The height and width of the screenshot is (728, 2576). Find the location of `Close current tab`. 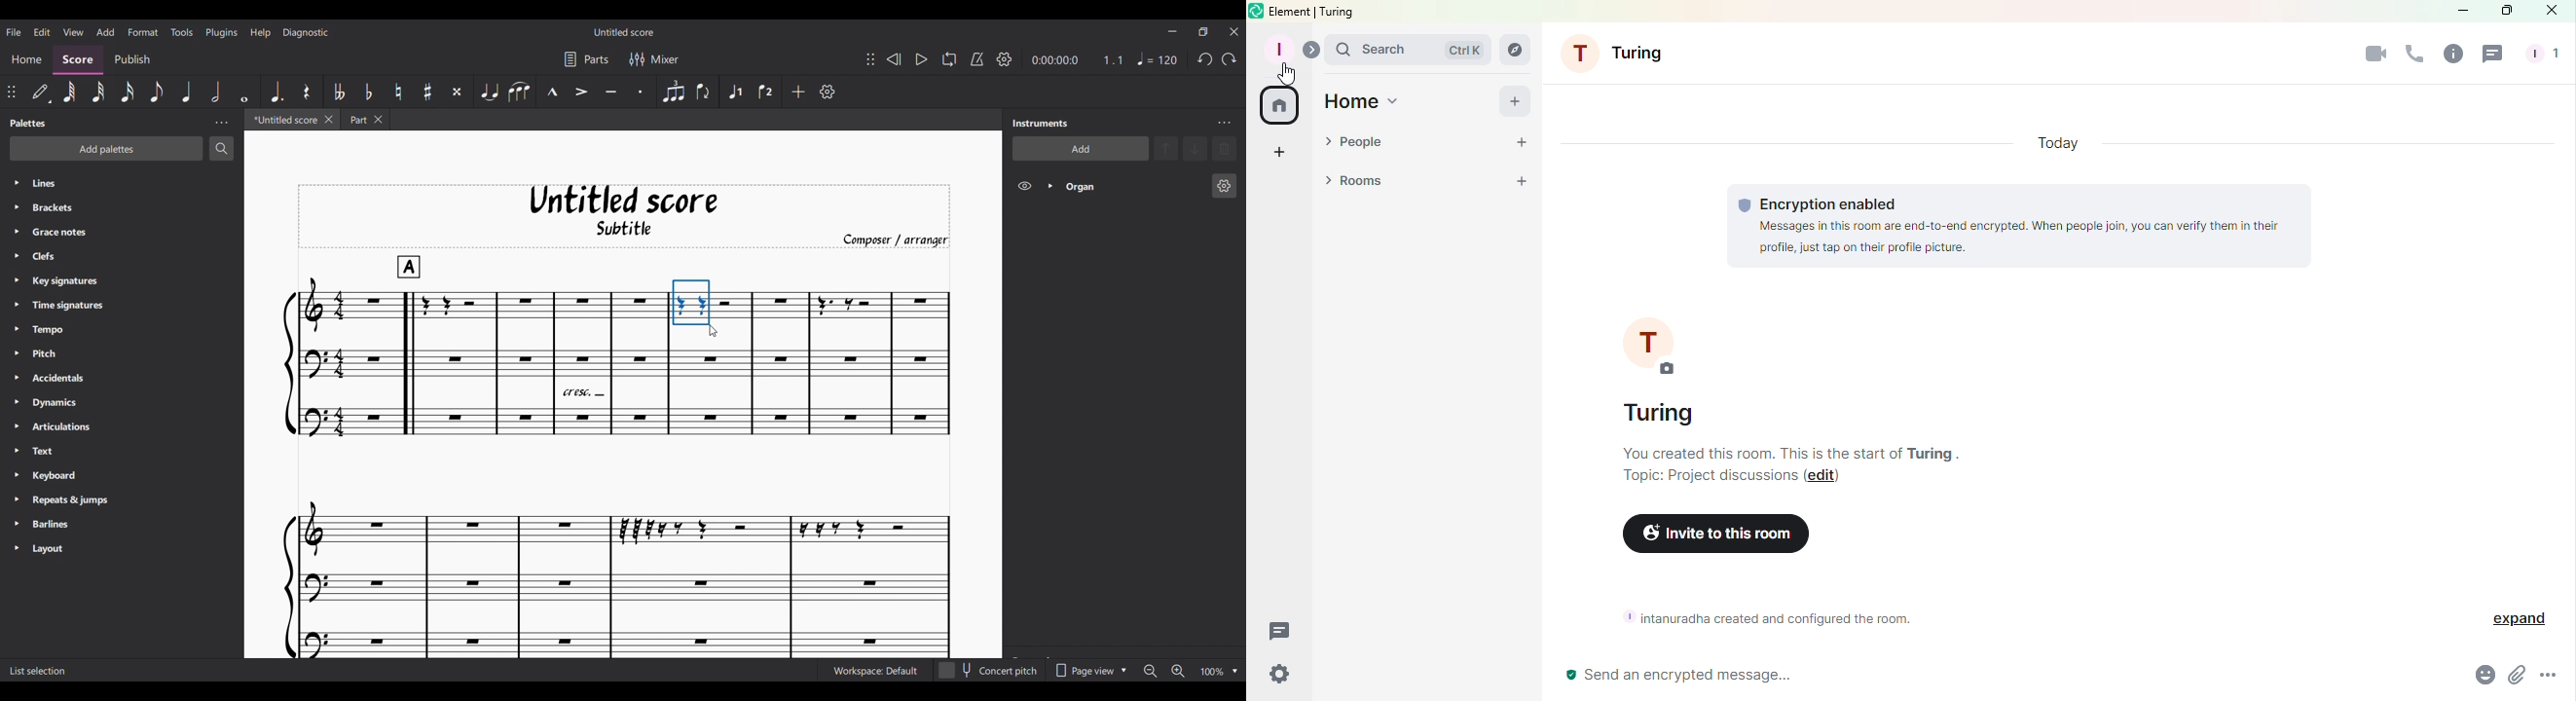

Close current tab is located at coordinates (329, 119).